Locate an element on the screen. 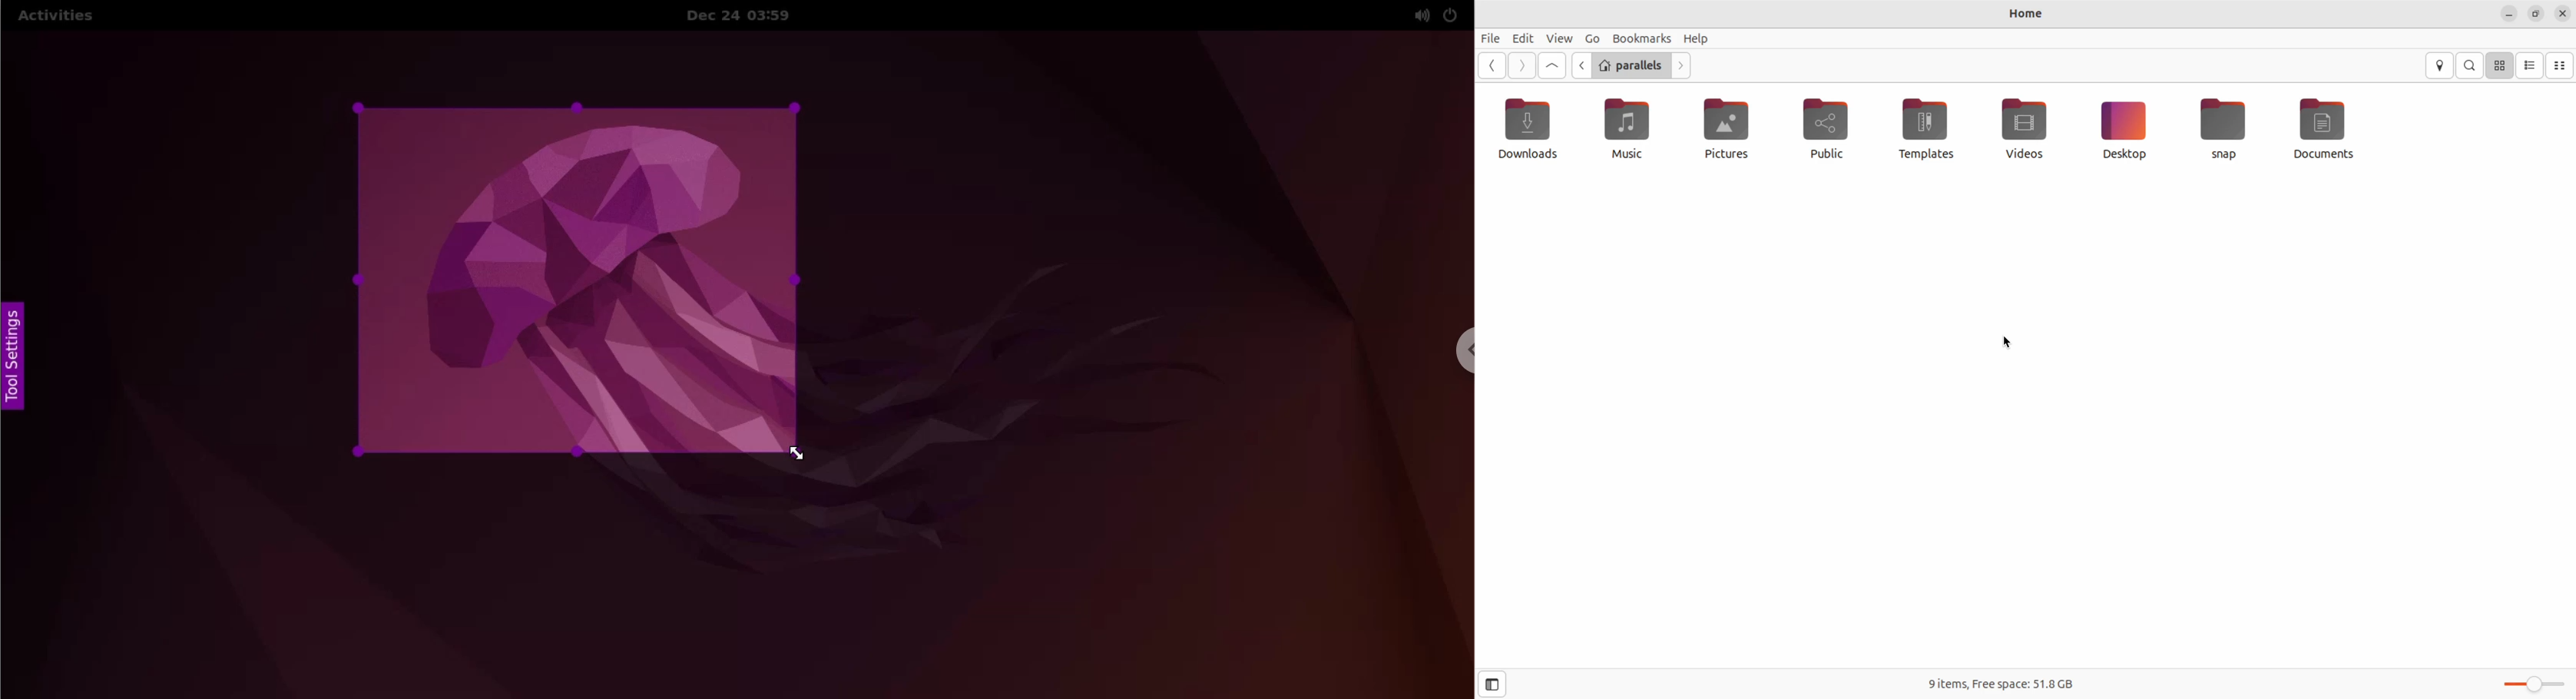  selected area is located at coordinates (578, 282).